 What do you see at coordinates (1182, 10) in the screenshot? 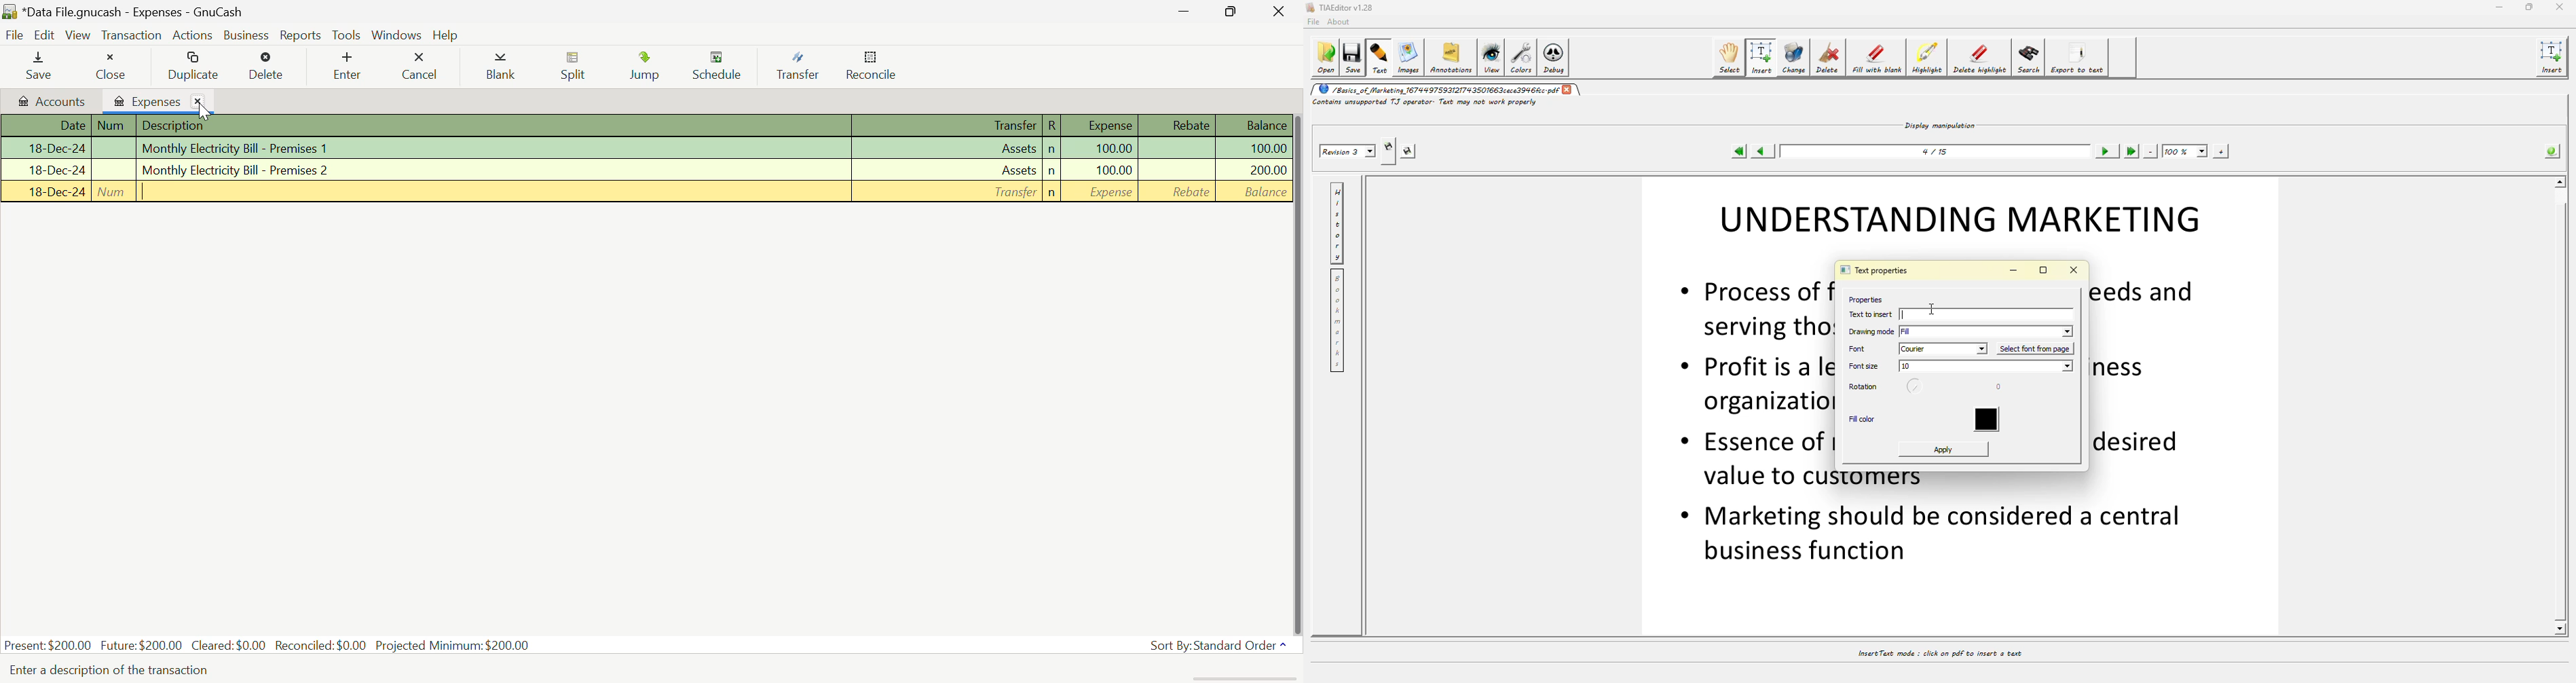
I see `Restore Down` at bounding box center [1182, 10].